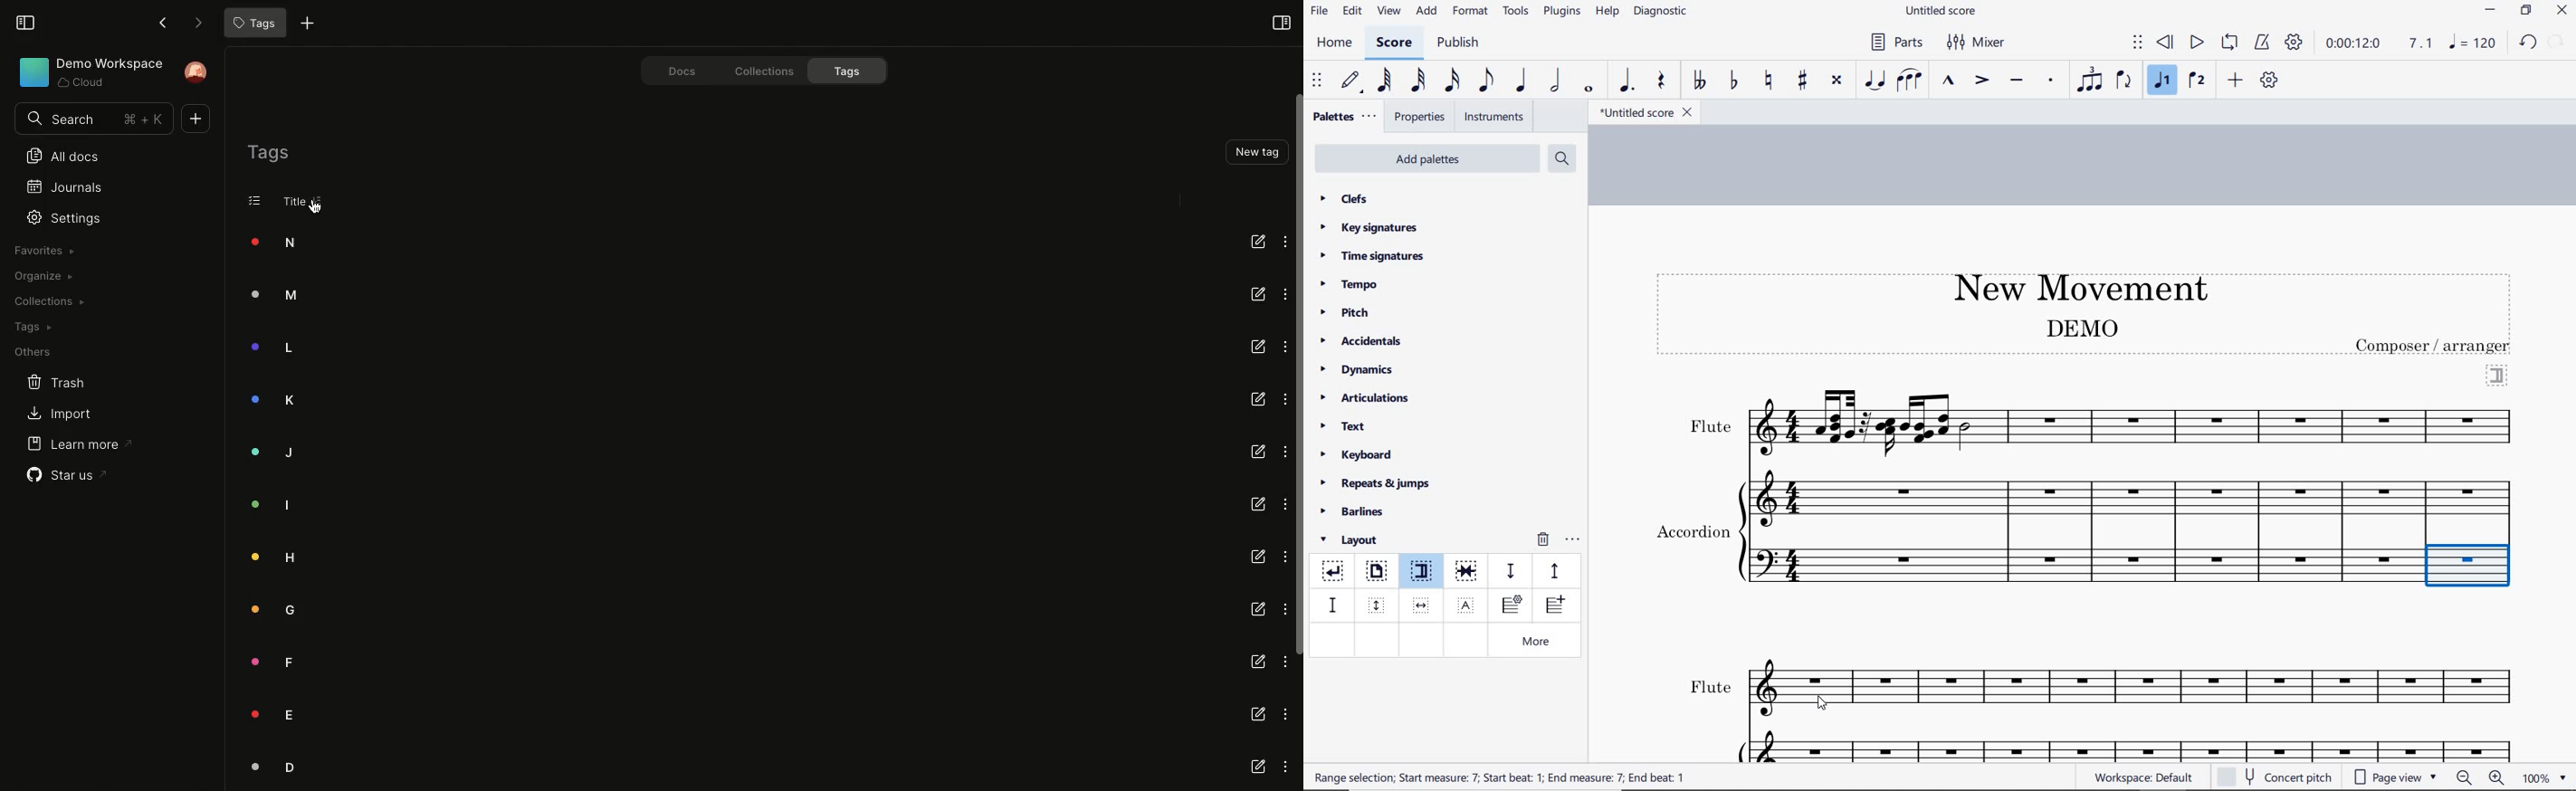 The width and height of the screenshot is (2576, 812). Describe the element at coordinates (1910, 81) in the screenshot. I see `slur` at that location.